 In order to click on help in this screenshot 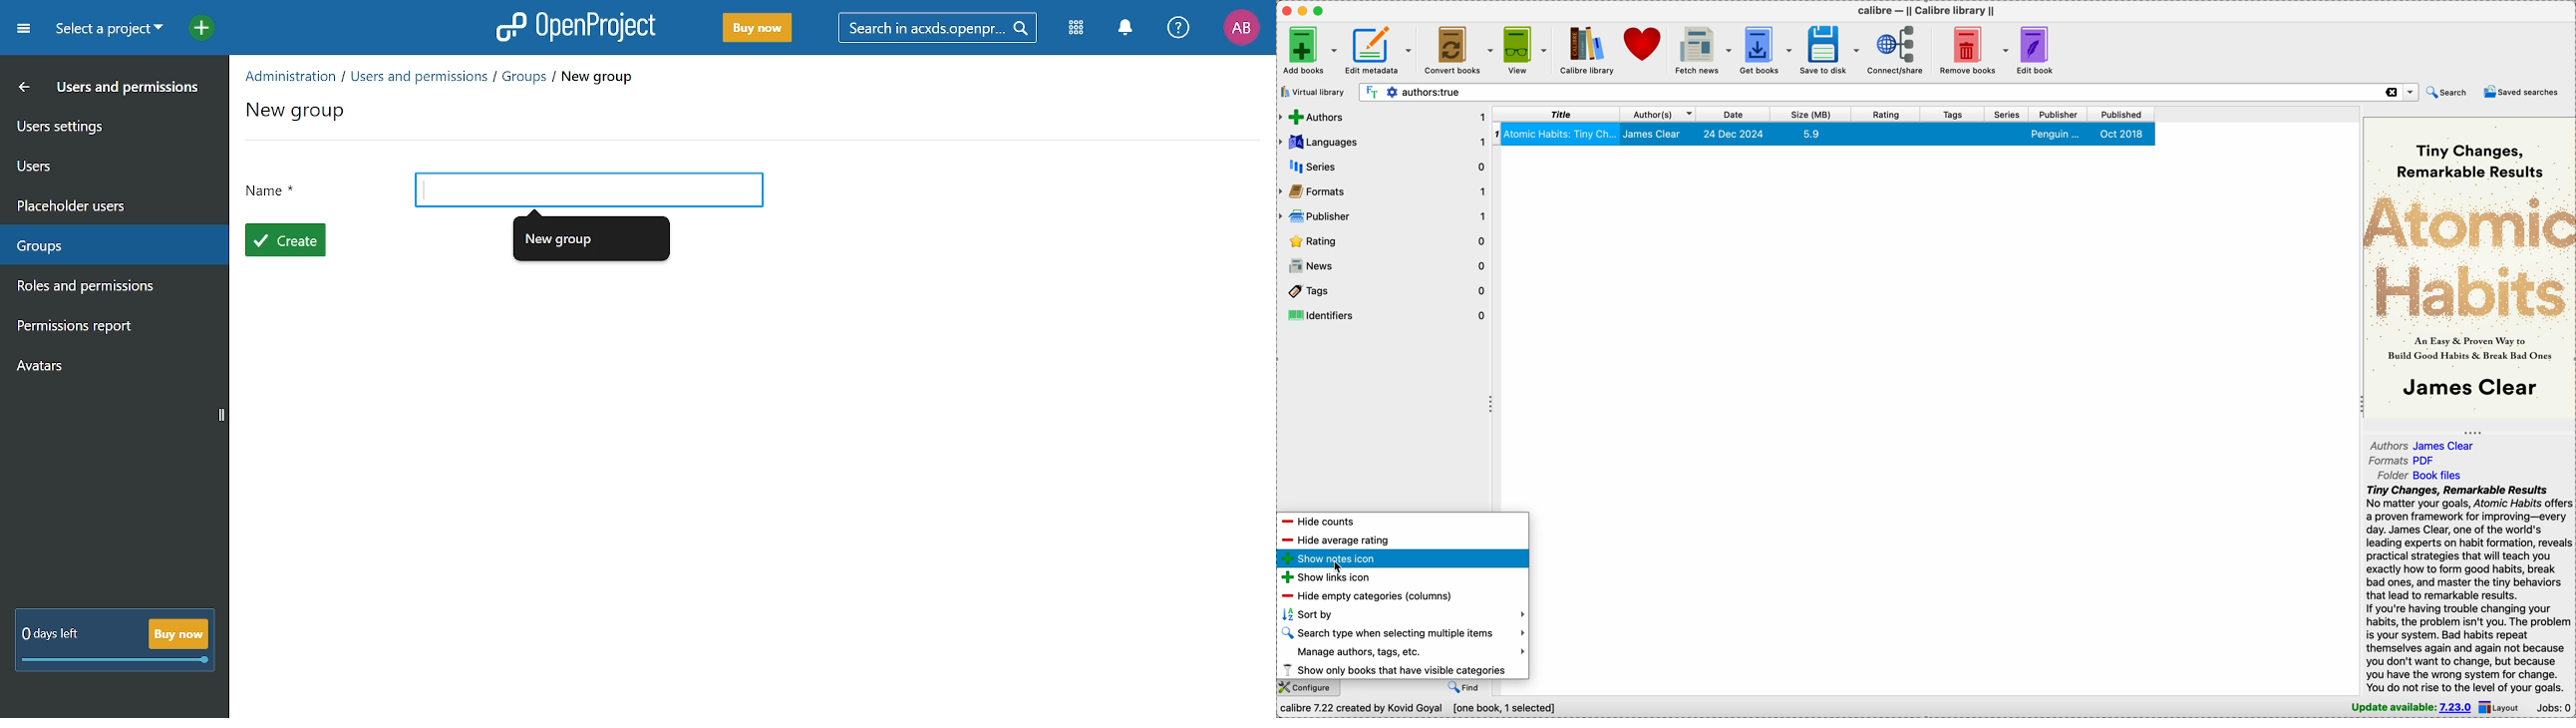, I will do `click(1178, 28)`.